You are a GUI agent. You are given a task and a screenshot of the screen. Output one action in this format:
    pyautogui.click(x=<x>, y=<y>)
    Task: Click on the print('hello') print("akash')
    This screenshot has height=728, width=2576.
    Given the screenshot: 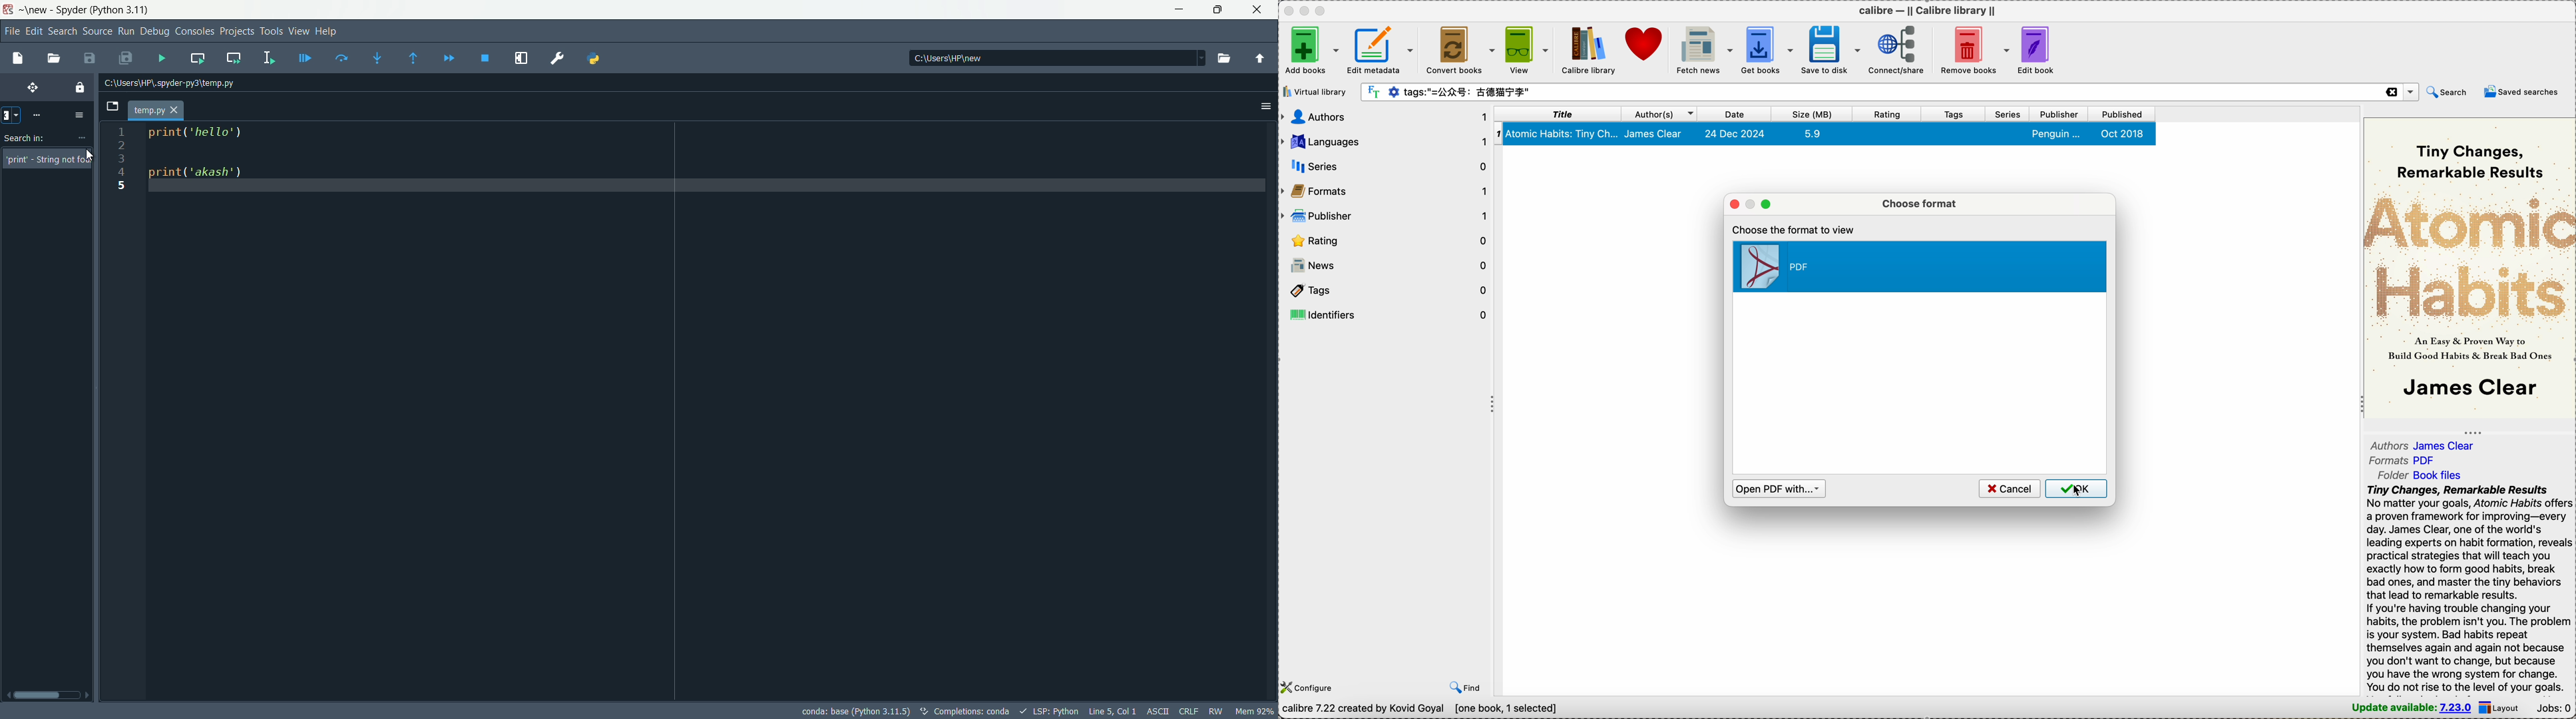 What is the action you would take?
    pyautogui.click(x=704, y=409)
    